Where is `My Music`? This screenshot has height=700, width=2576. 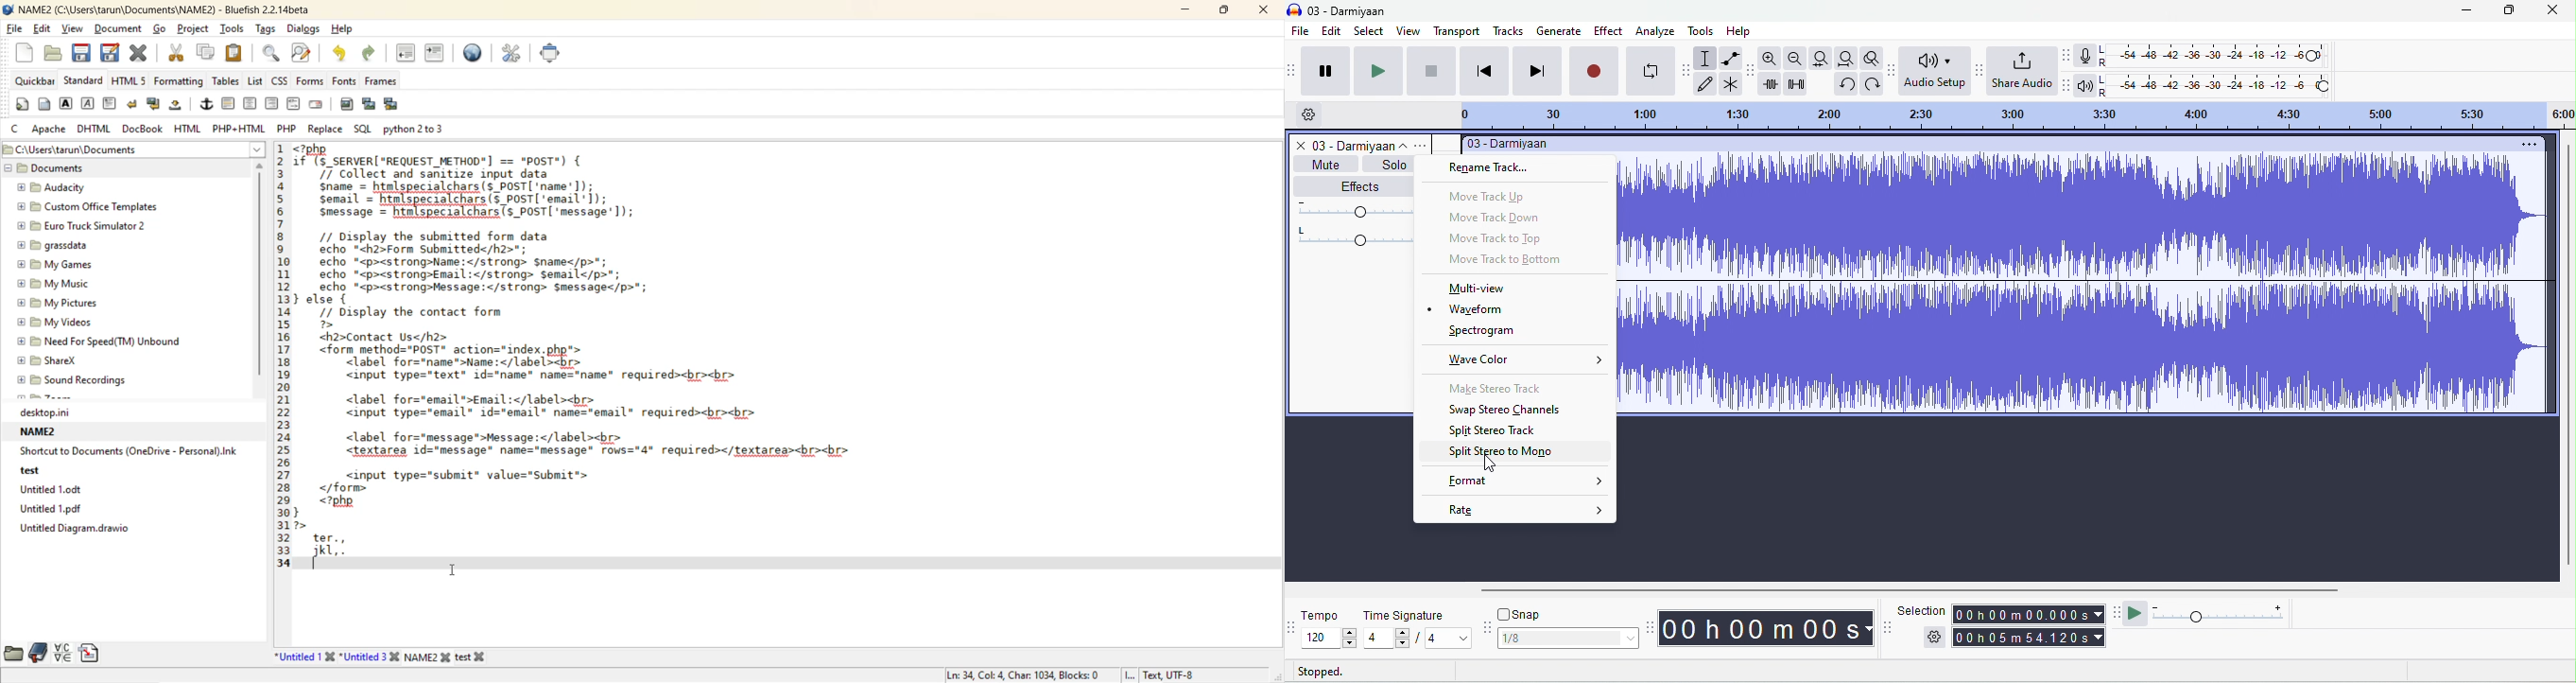
My Music is located at coordinates (56, 285).